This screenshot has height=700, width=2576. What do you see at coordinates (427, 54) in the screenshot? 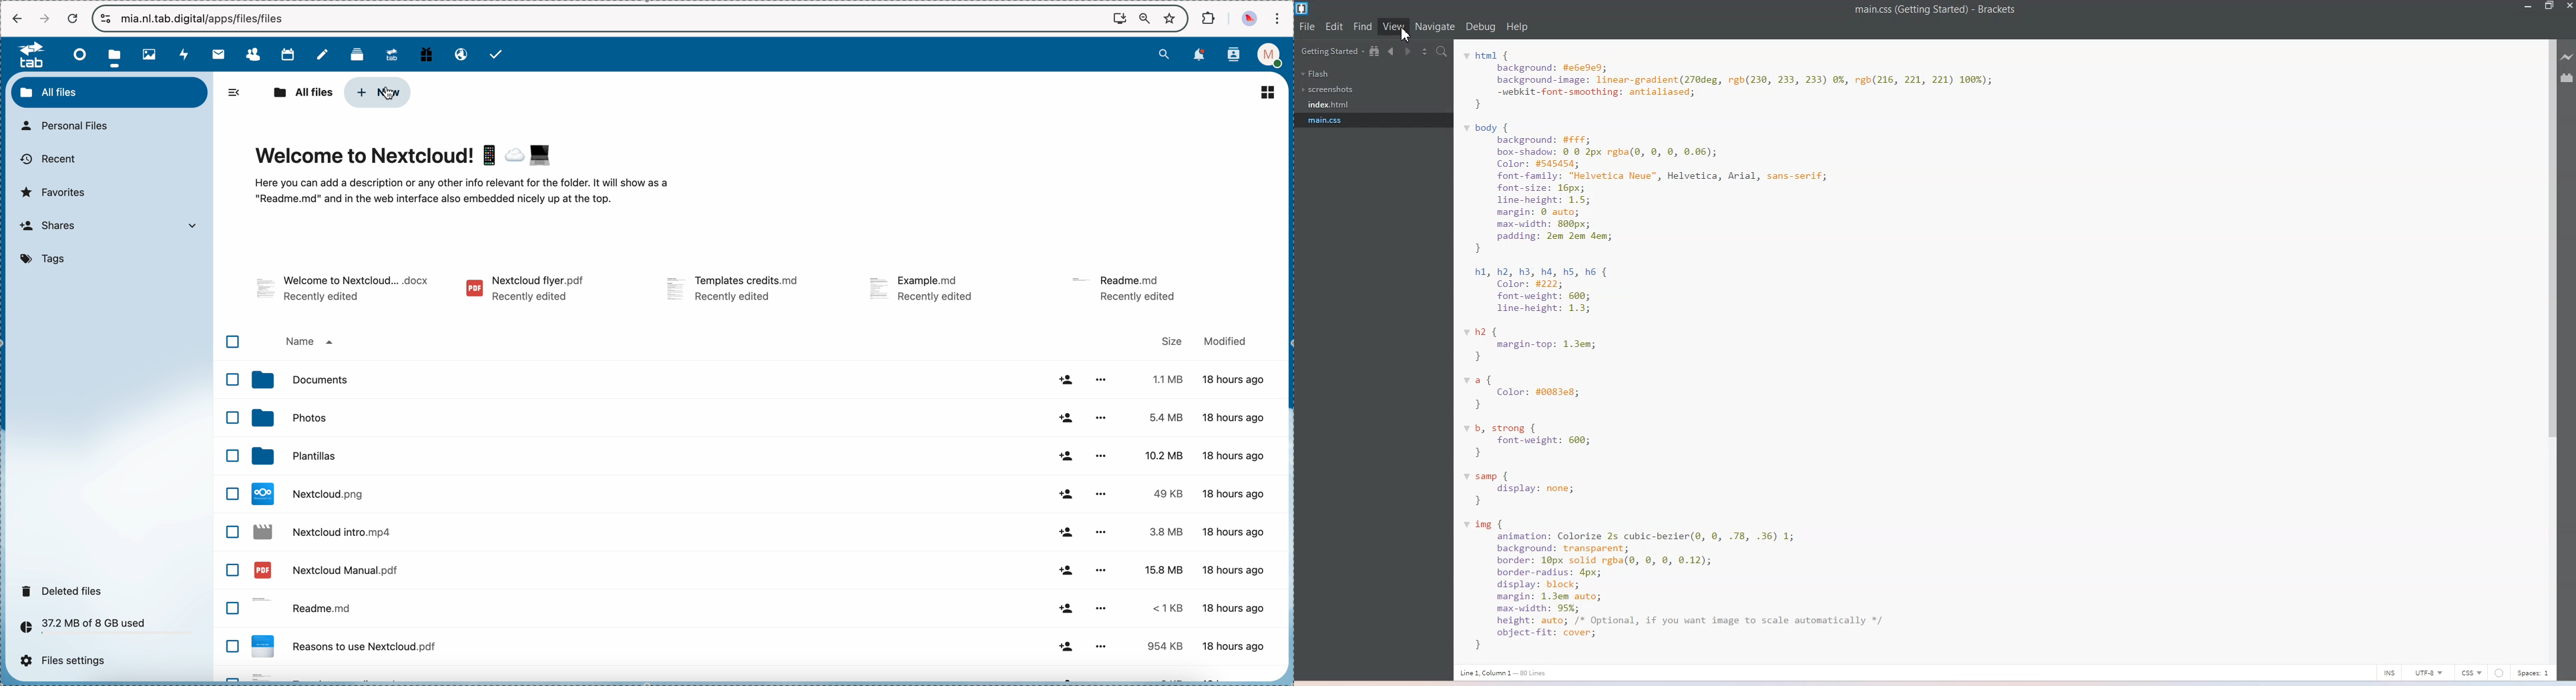
I see `free` at bounding box center [427, 54].